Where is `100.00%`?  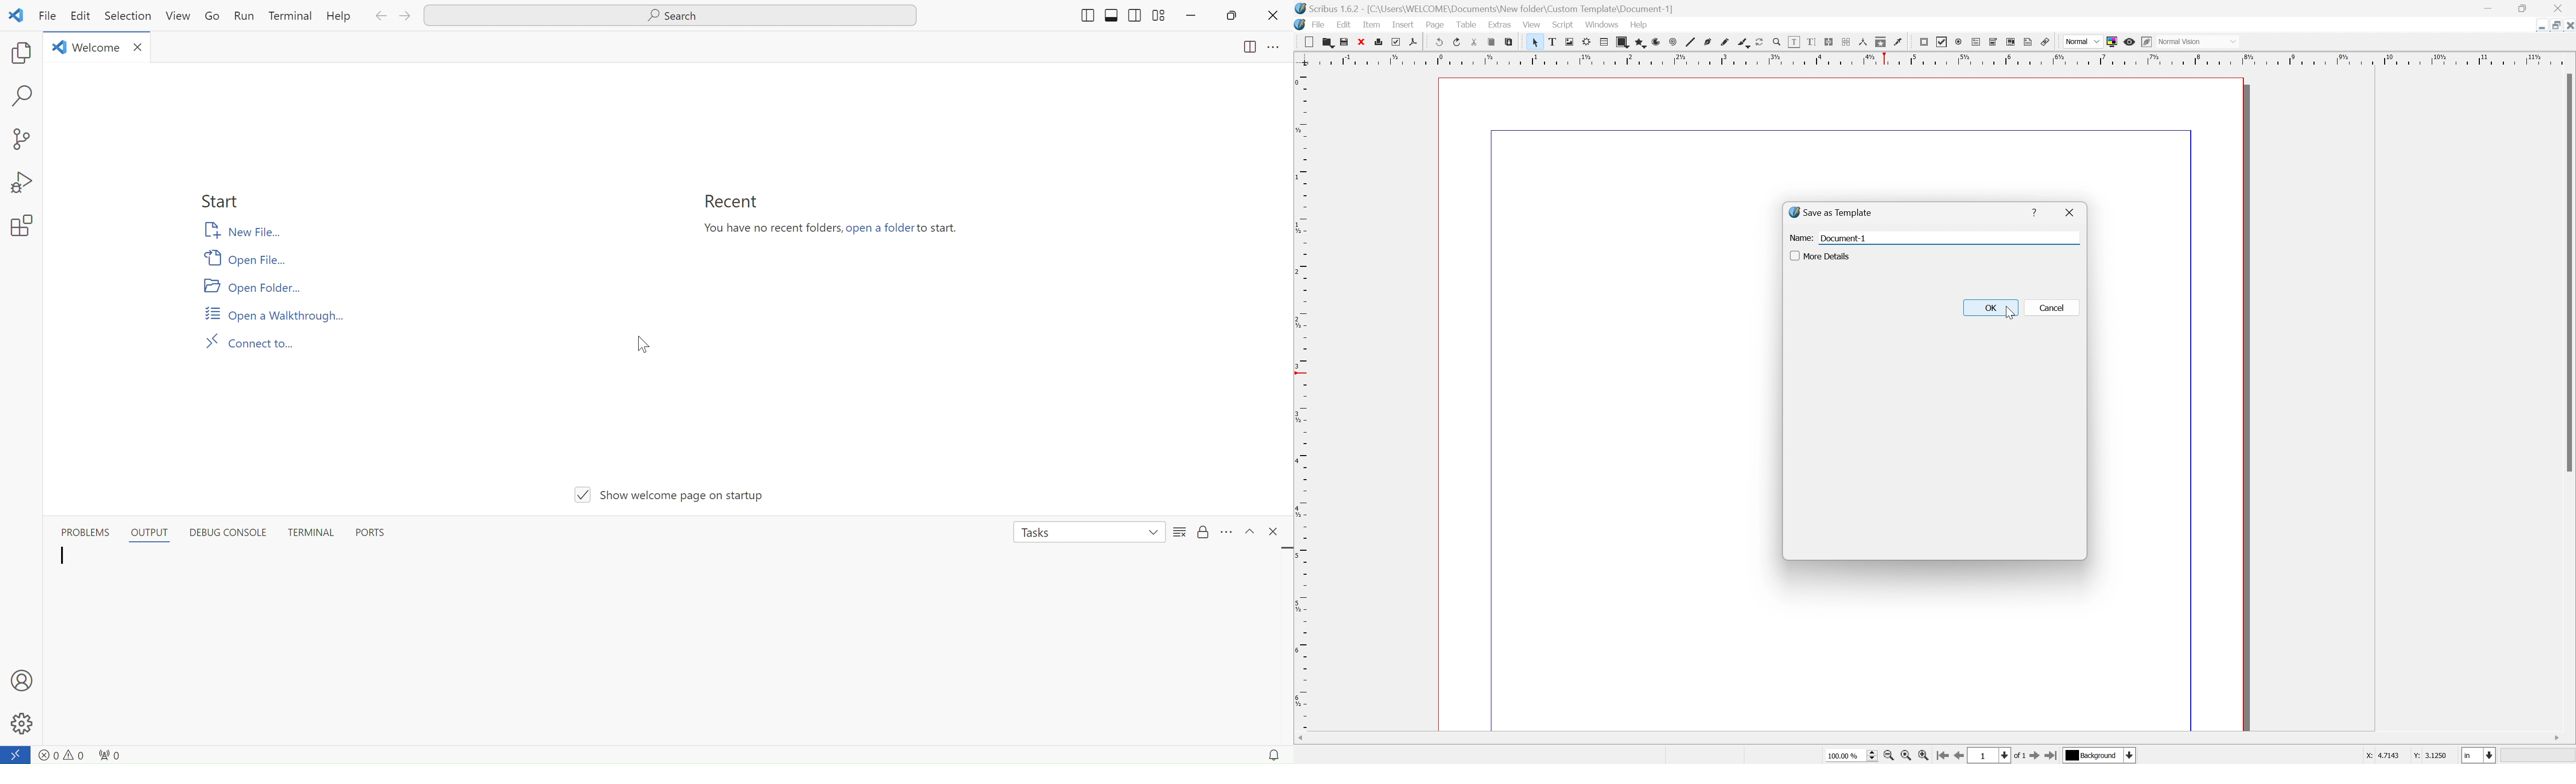
100.00% is located at coordinates (1853, 756).